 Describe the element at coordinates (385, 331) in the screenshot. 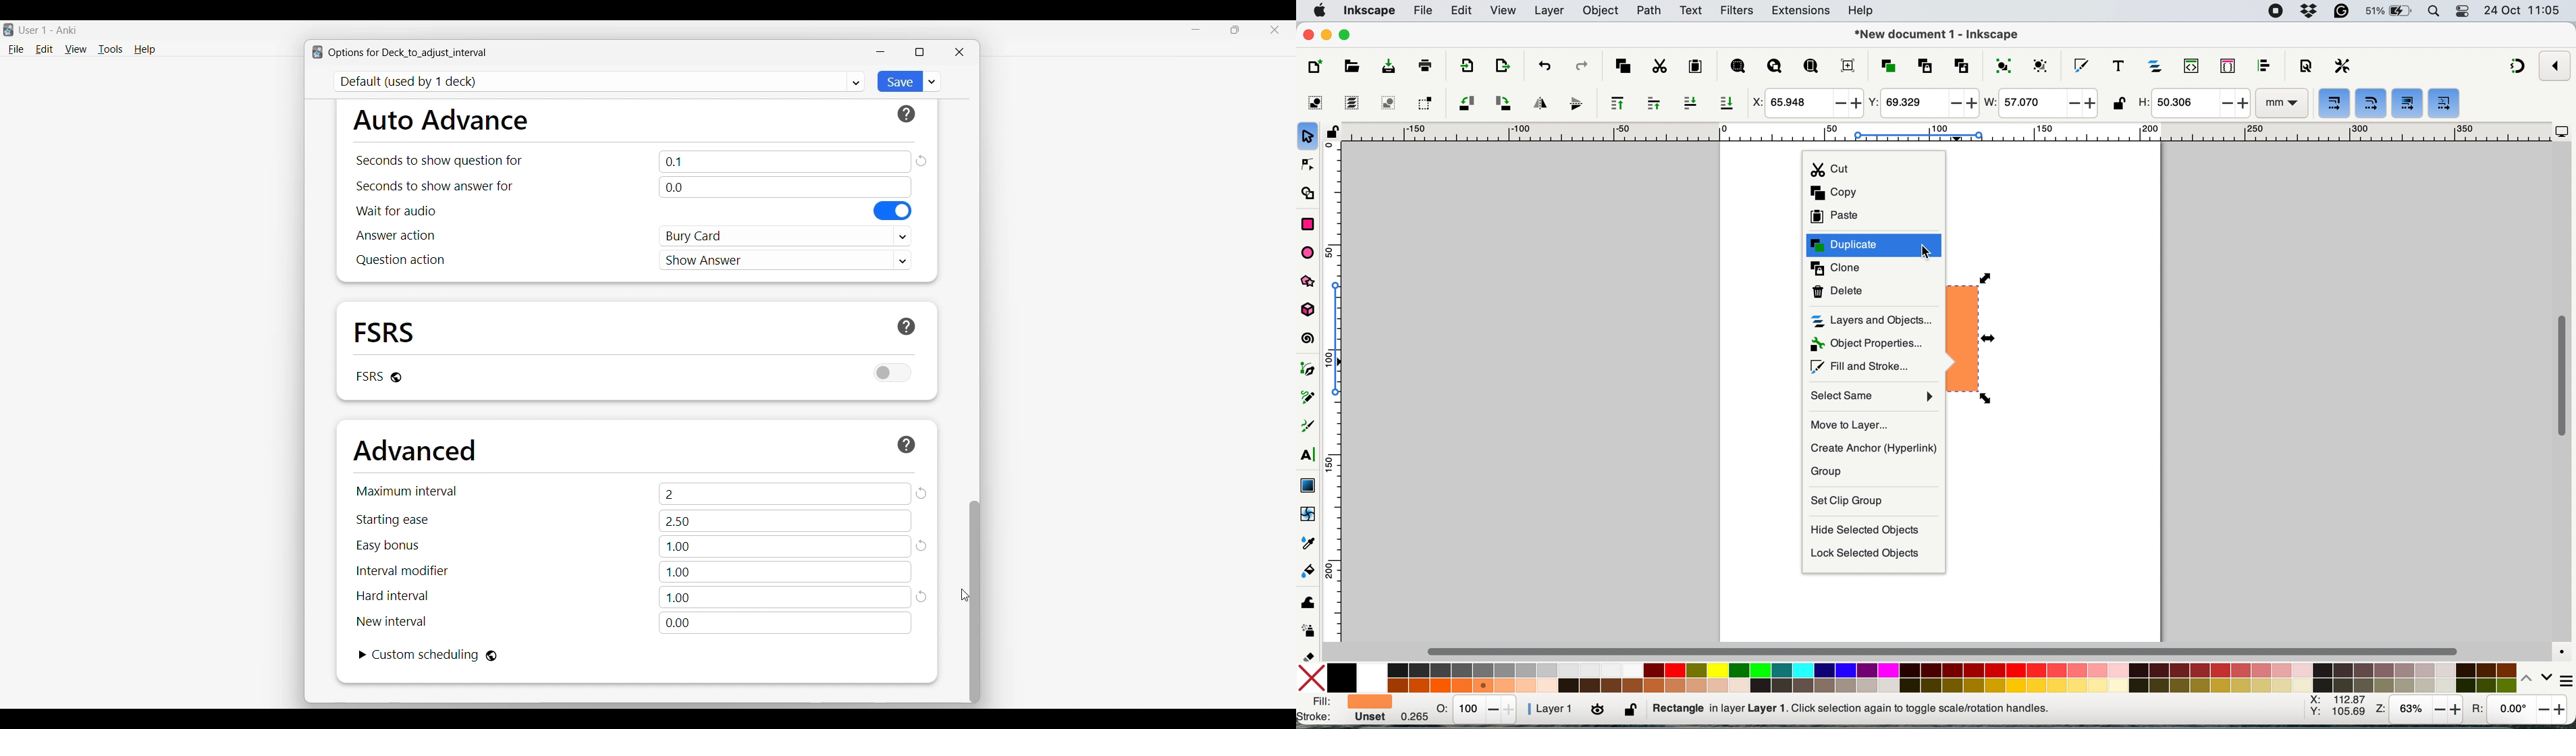

I see `FSRS` at that location.